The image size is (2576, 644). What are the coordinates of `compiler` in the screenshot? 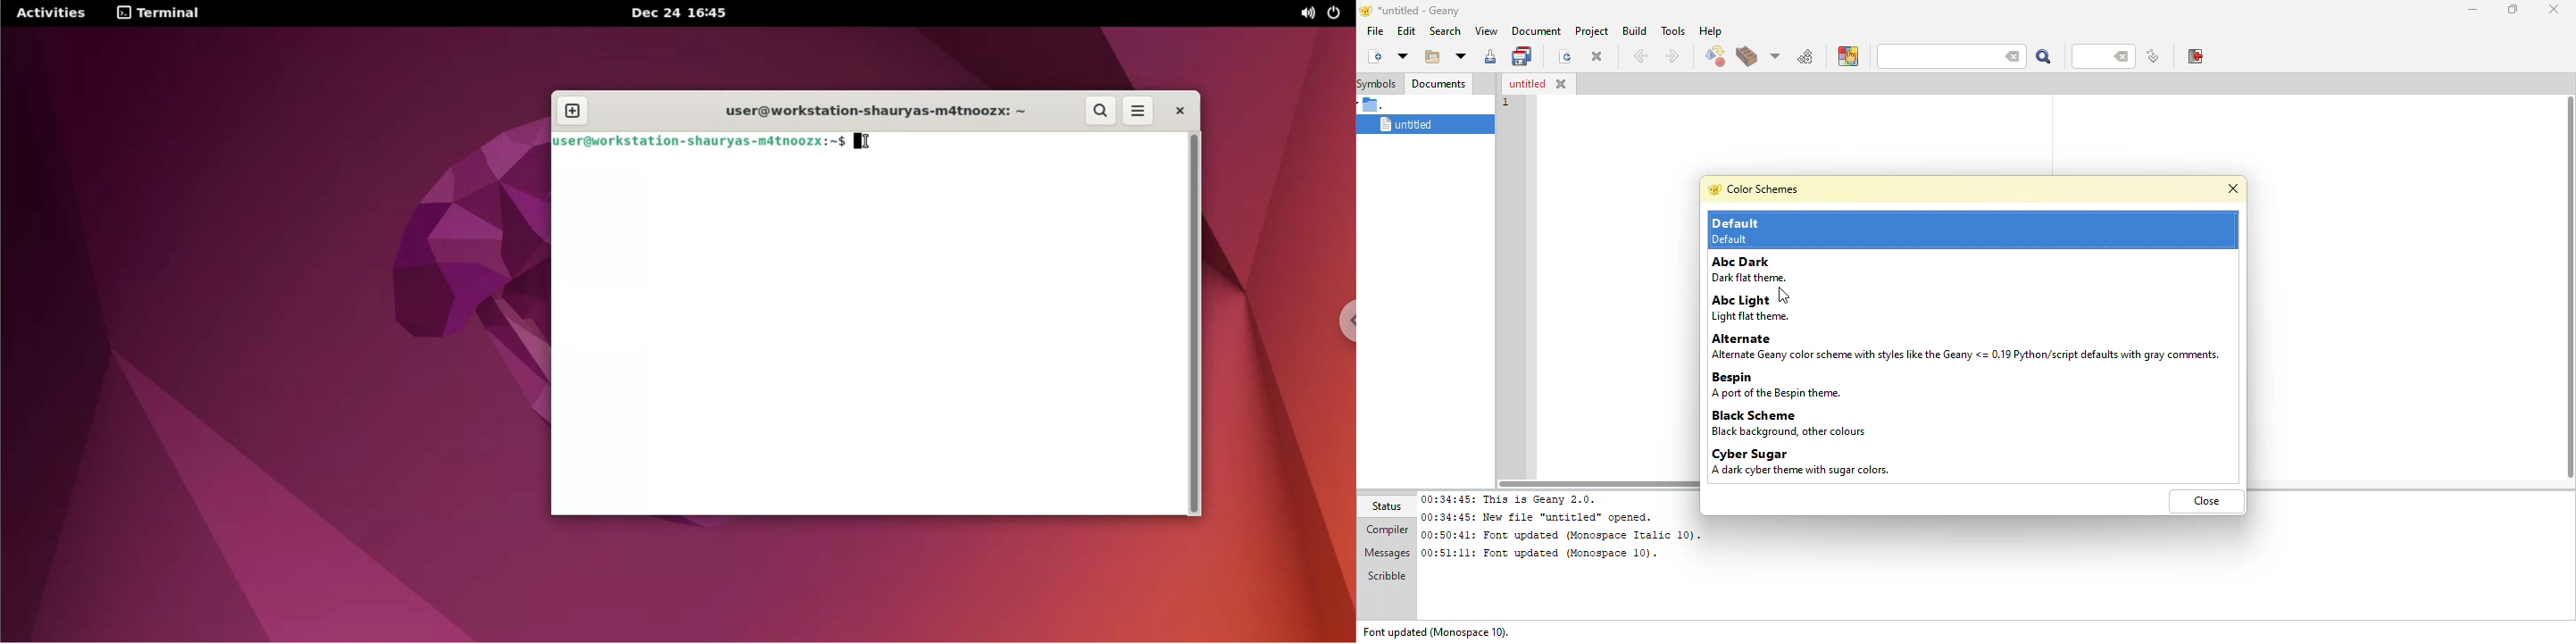 It's located at (1387, 530).